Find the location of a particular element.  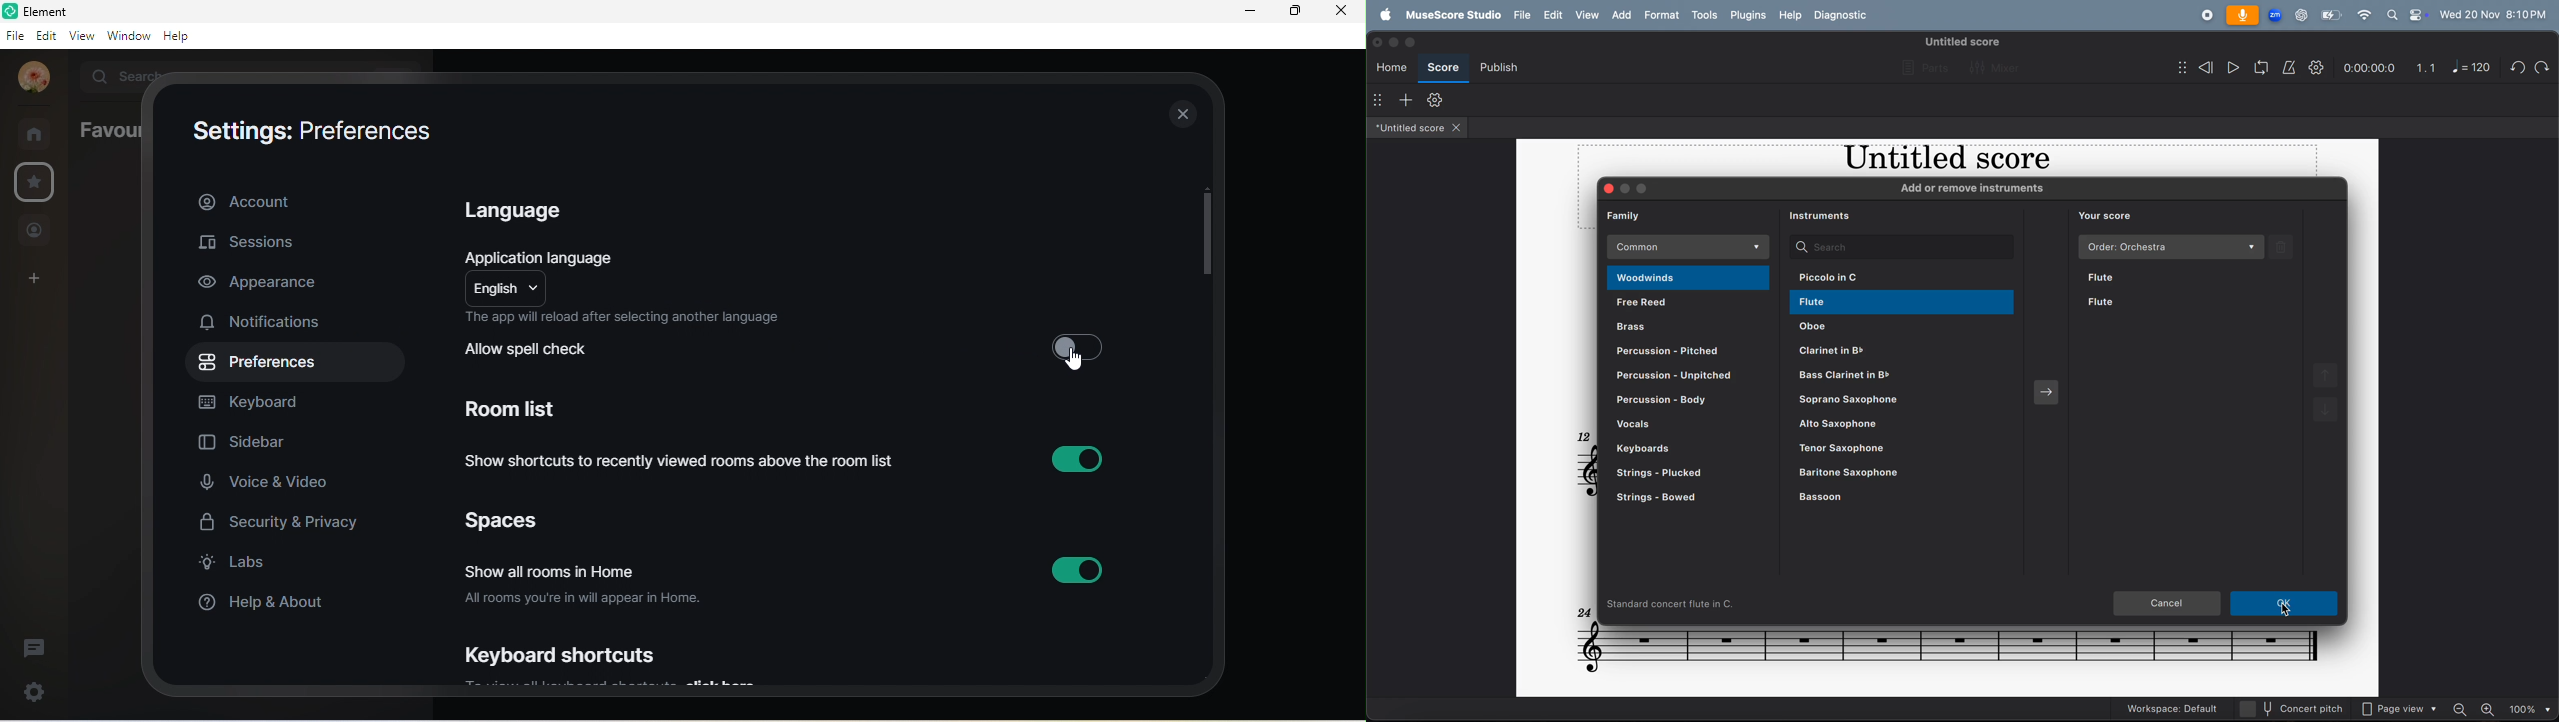

loop play  is located at coordinates (2259, 66).